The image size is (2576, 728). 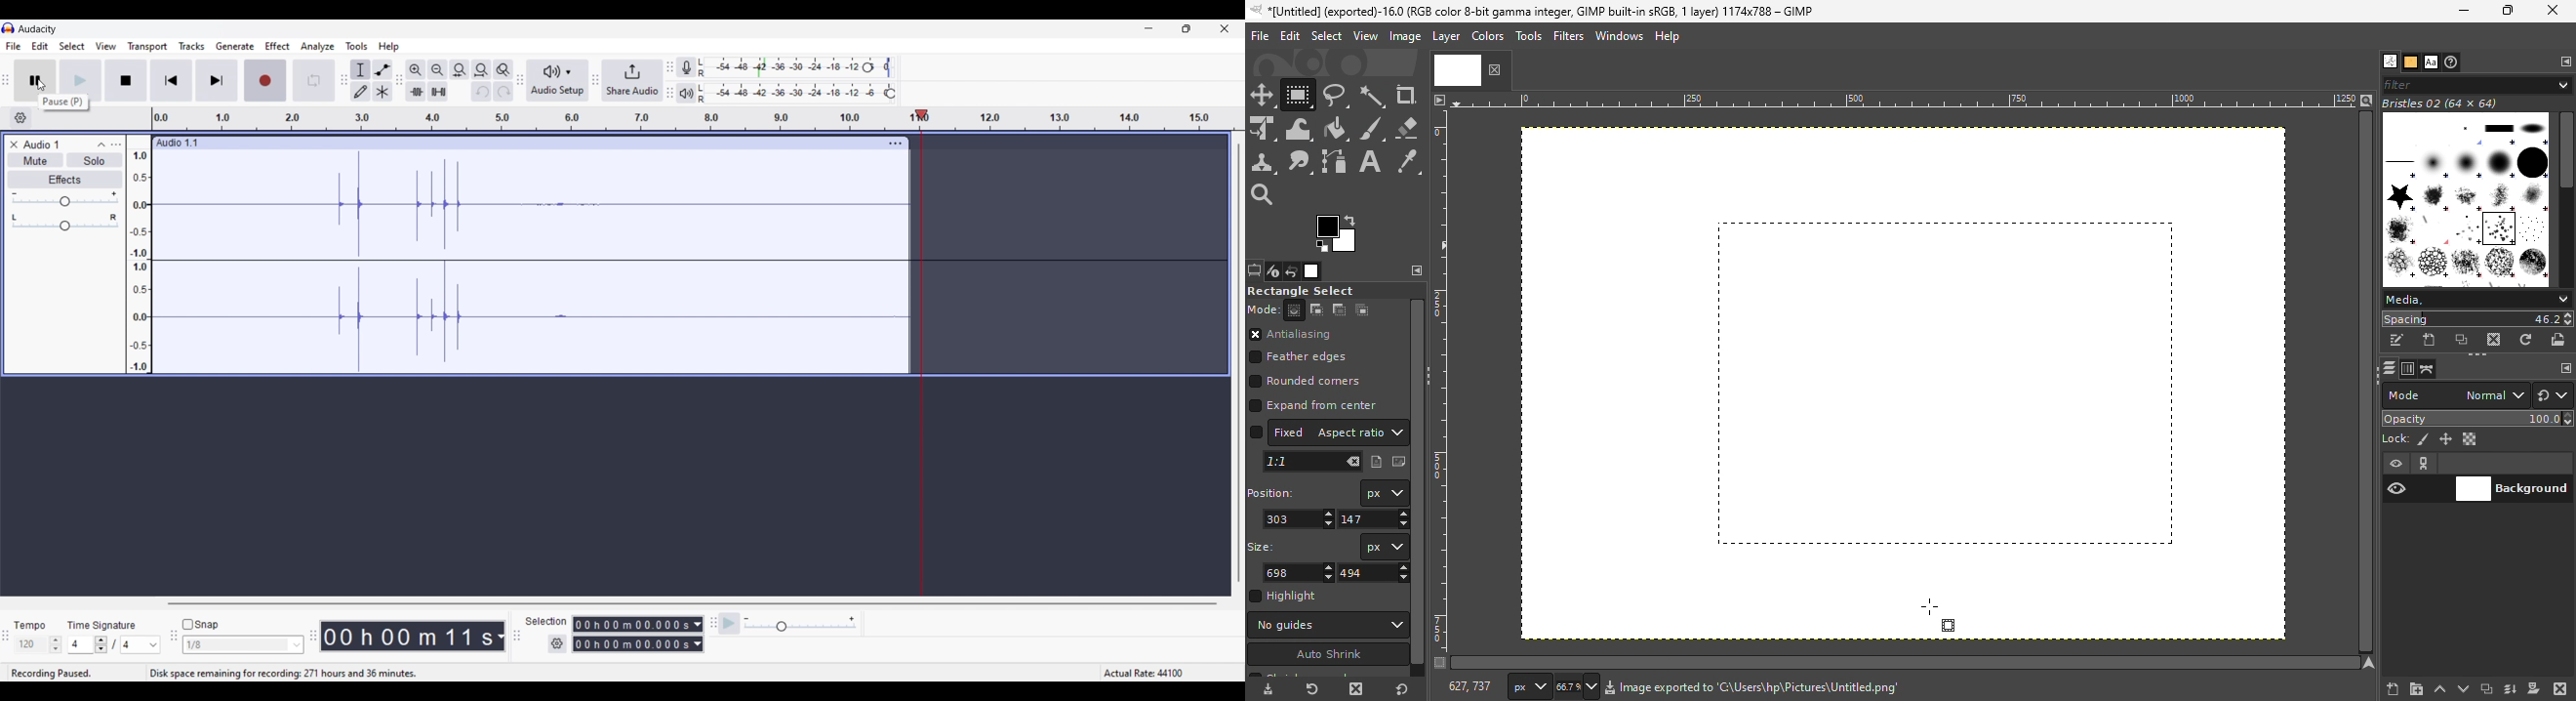 What do you see at coordinates (361, 69) in the screenshot?
I see `Selection tool` at bounding box center [361, 69].